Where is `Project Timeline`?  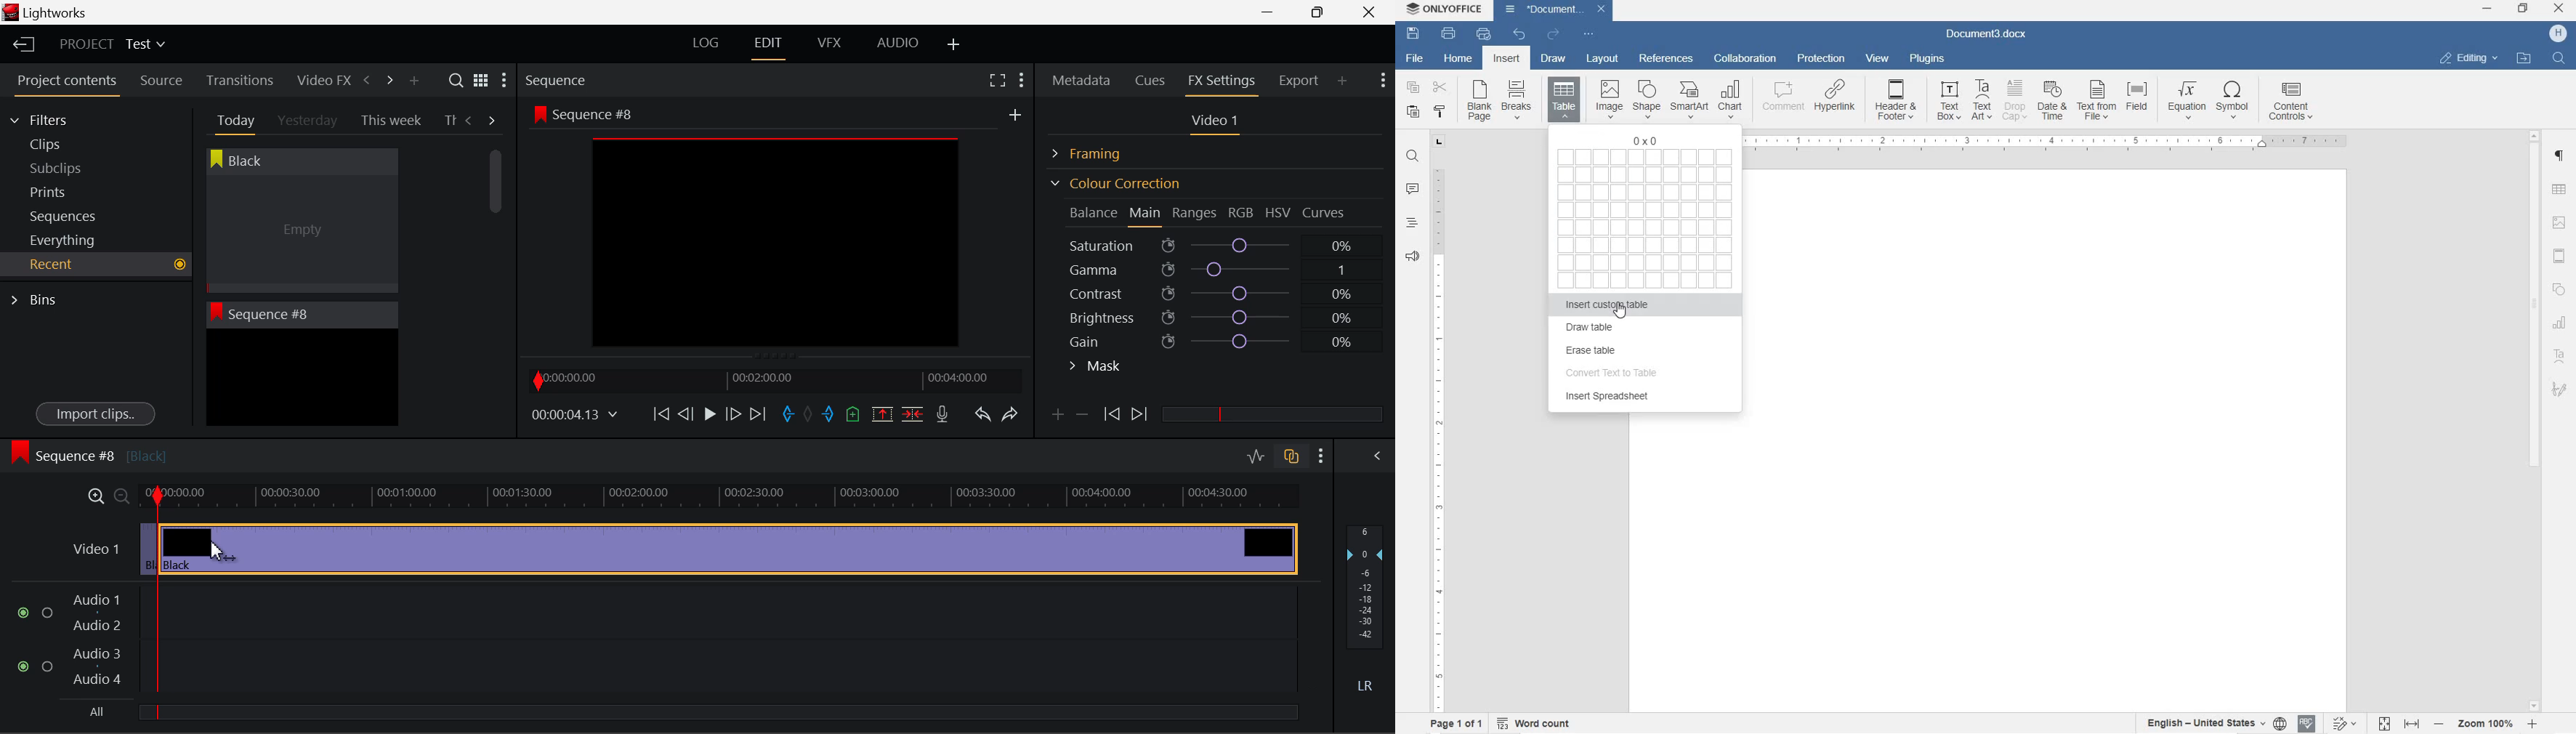 Project Timeline is located at coordinates (719, 497).